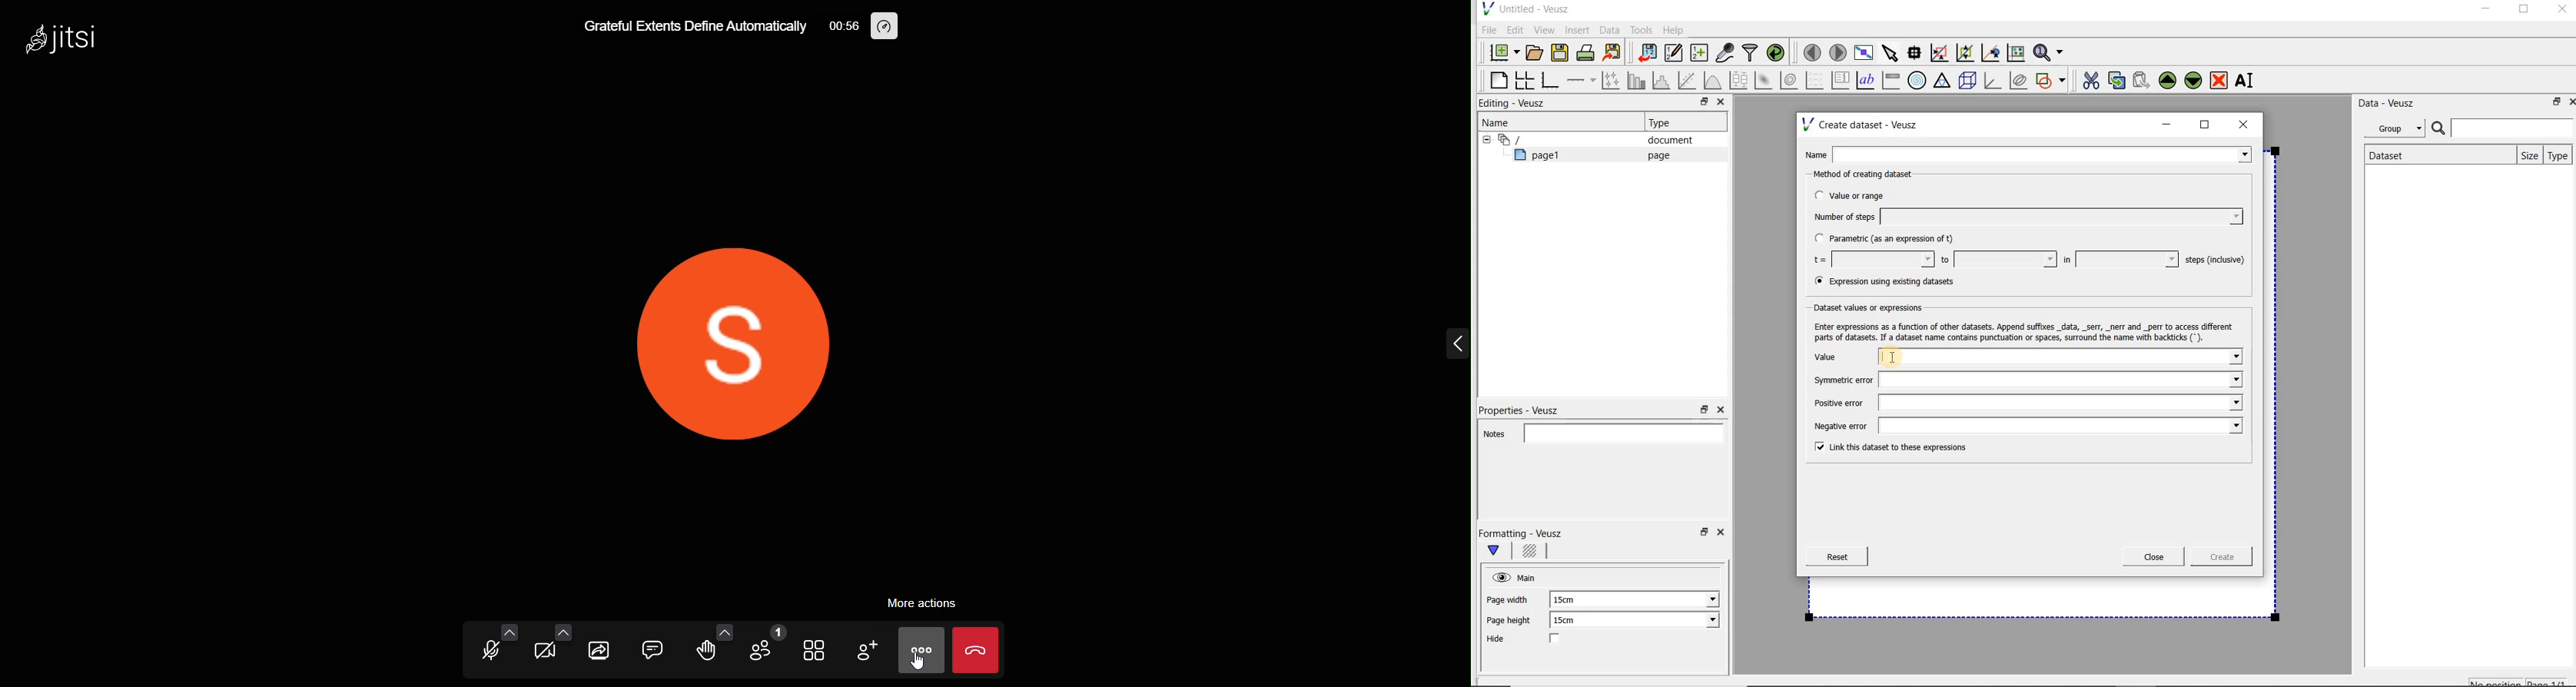  What do you see at coordinates (687, 26) in the screenshot?
I see `Grateful Extents Define Automatically` at bounding box center [687, 26].